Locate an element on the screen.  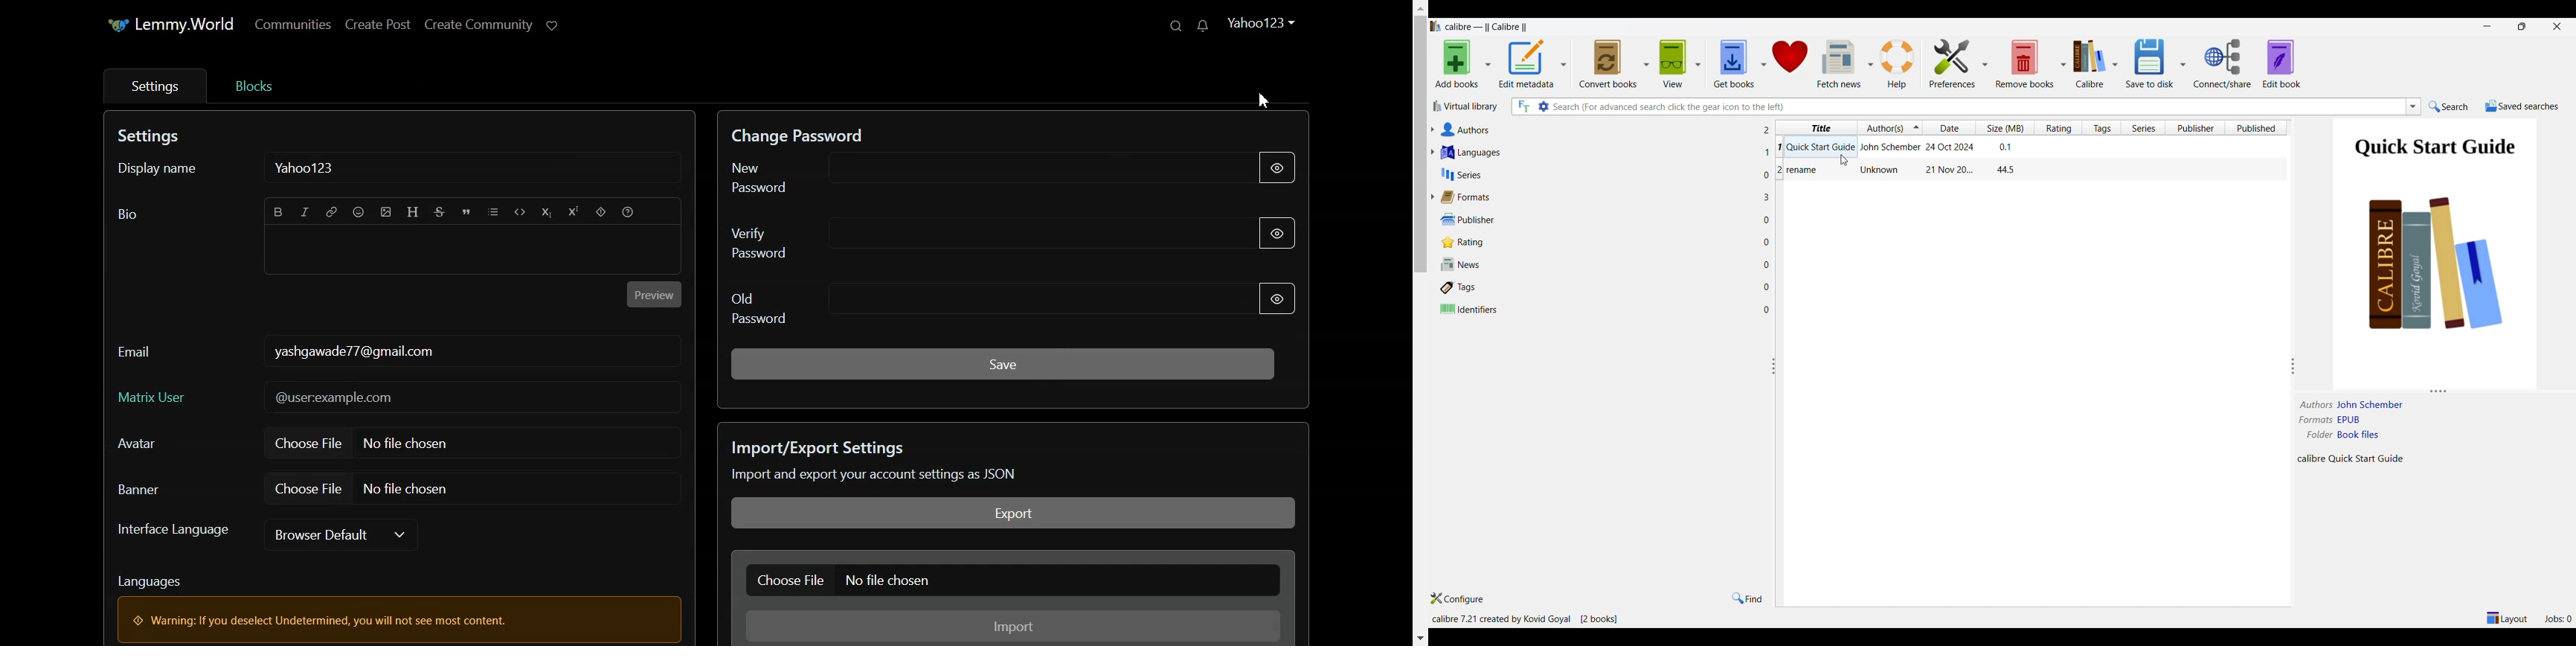
Preview is located at coordinates (655, 294).